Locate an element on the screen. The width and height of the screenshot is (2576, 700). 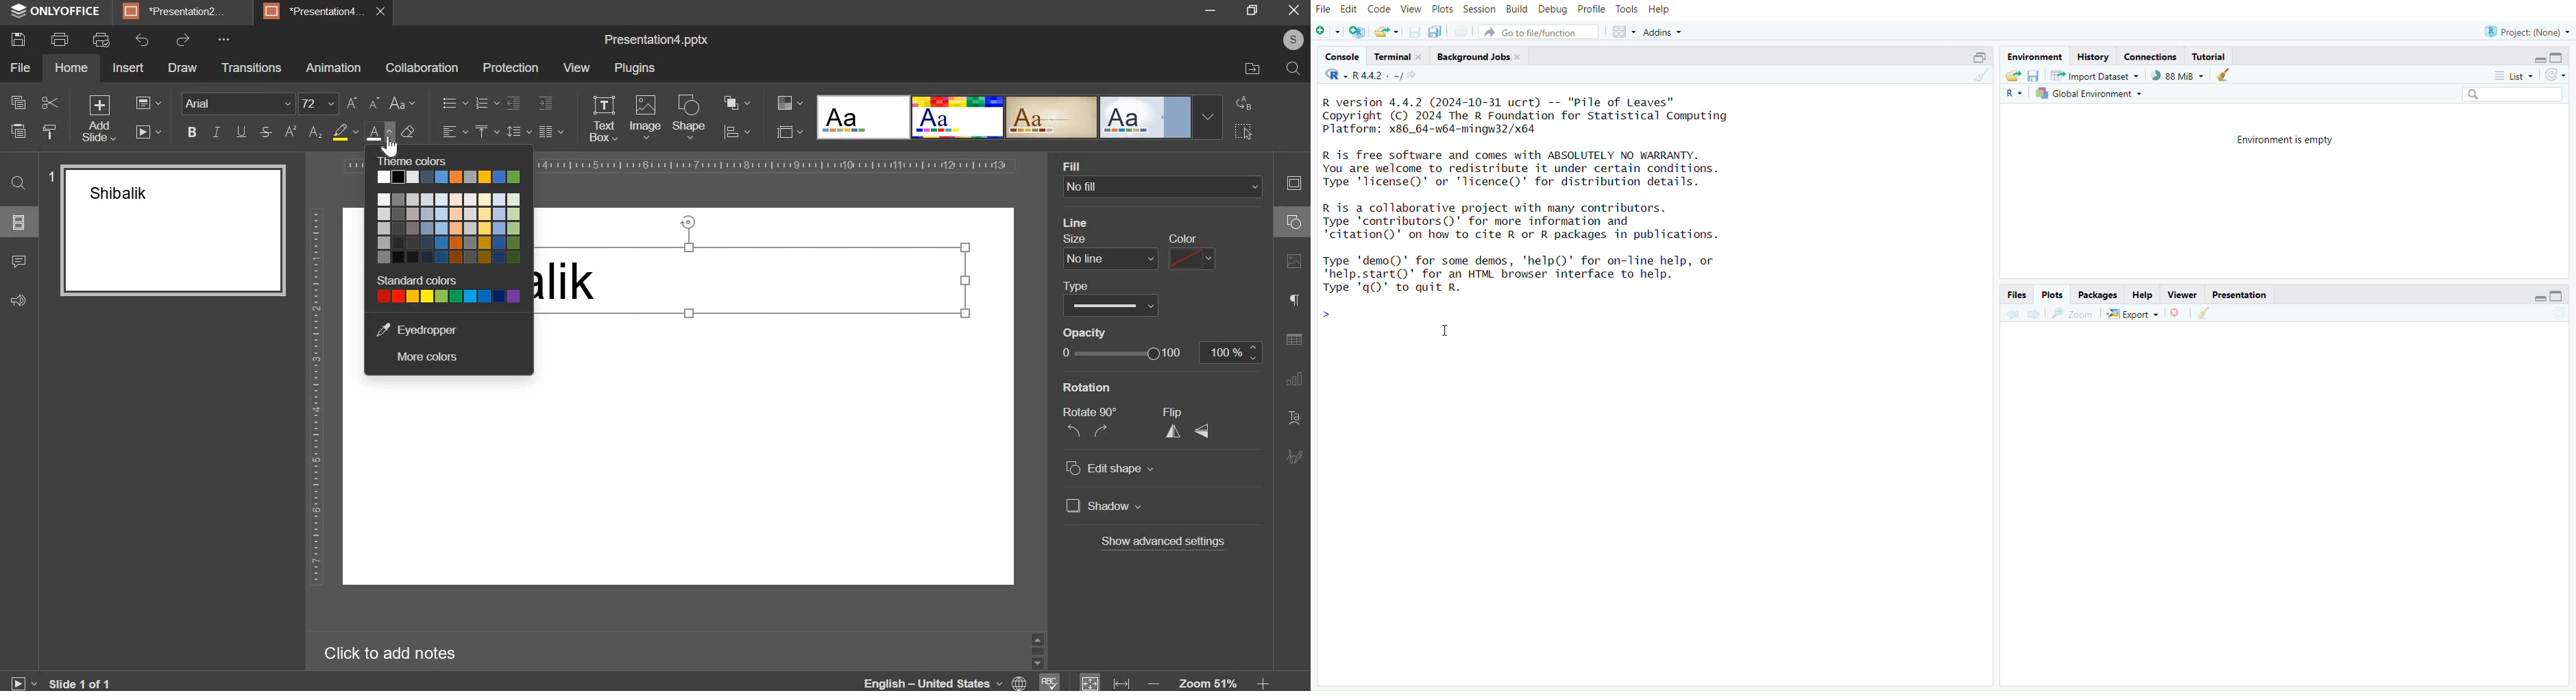
print the current file is located at coordinates (1462, 32).